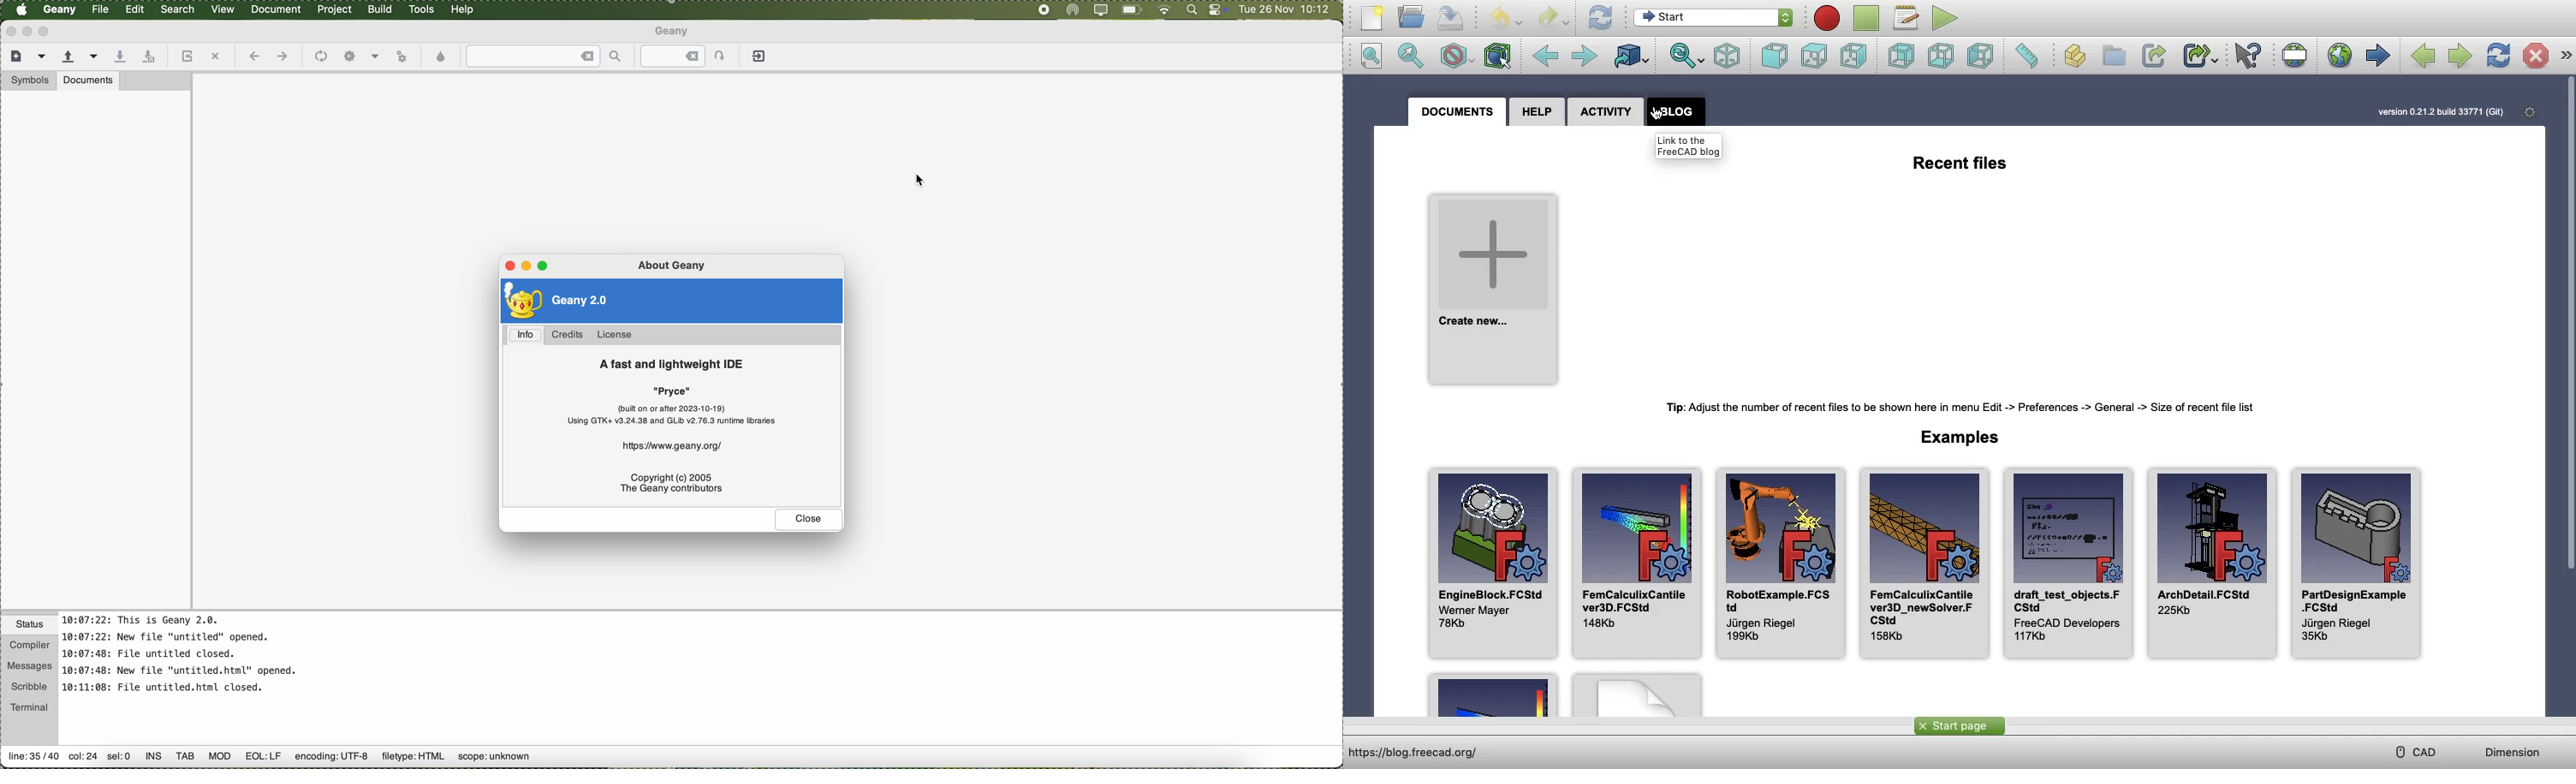  Describe the element at coordinates (1727, 56) in the screenshot. I see `Isometric` at that location.